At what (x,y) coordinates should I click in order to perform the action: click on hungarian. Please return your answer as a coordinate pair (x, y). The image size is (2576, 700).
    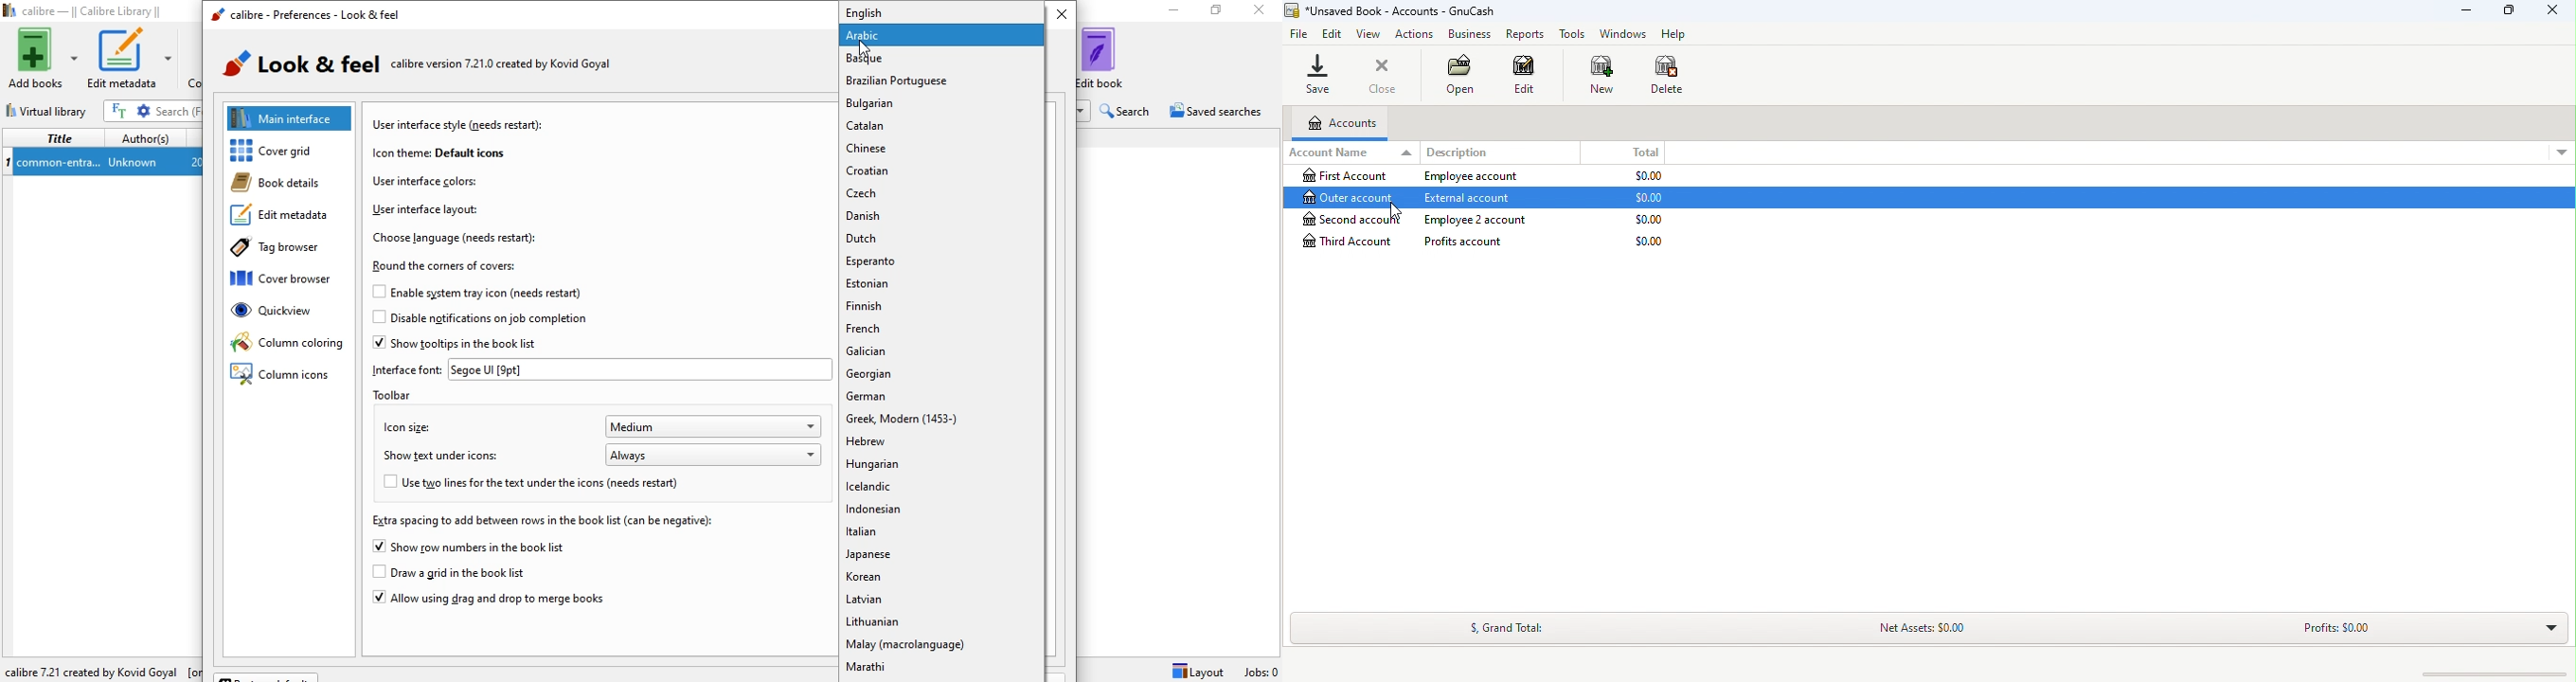
    Looking at the image, I should click on (942, 464).